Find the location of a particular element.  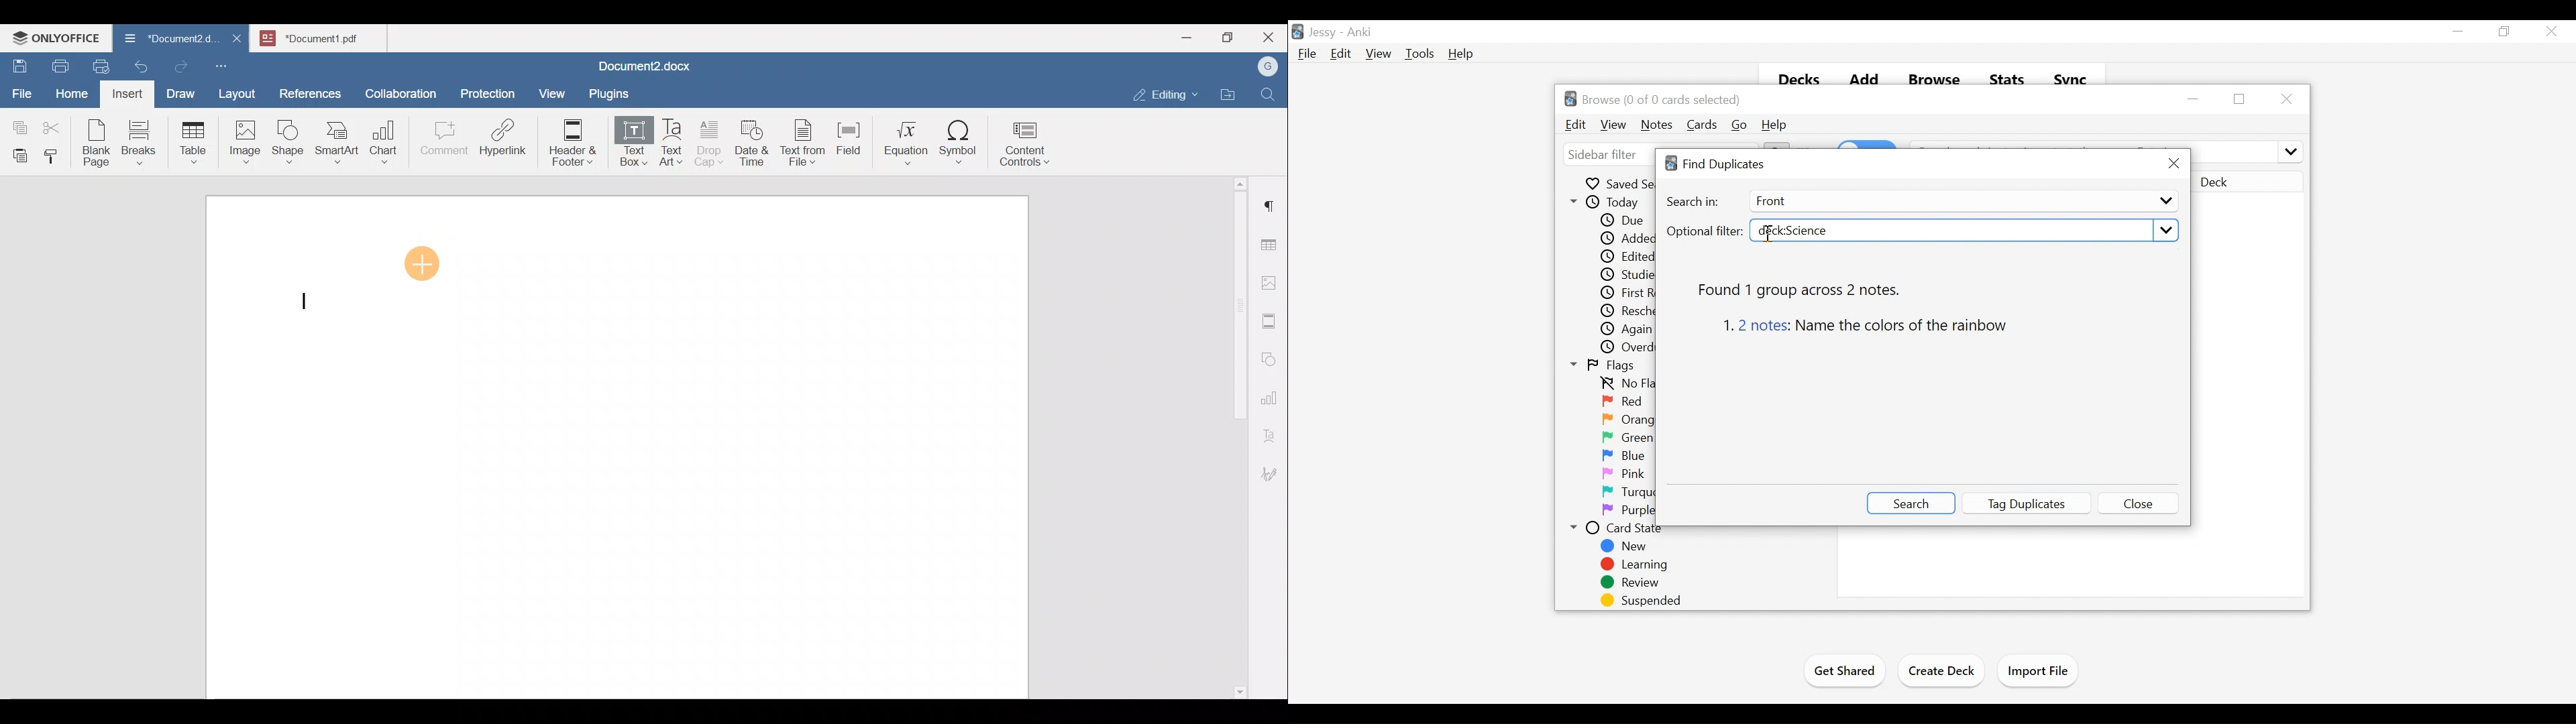

Red is located at coordinates (1624, 402).